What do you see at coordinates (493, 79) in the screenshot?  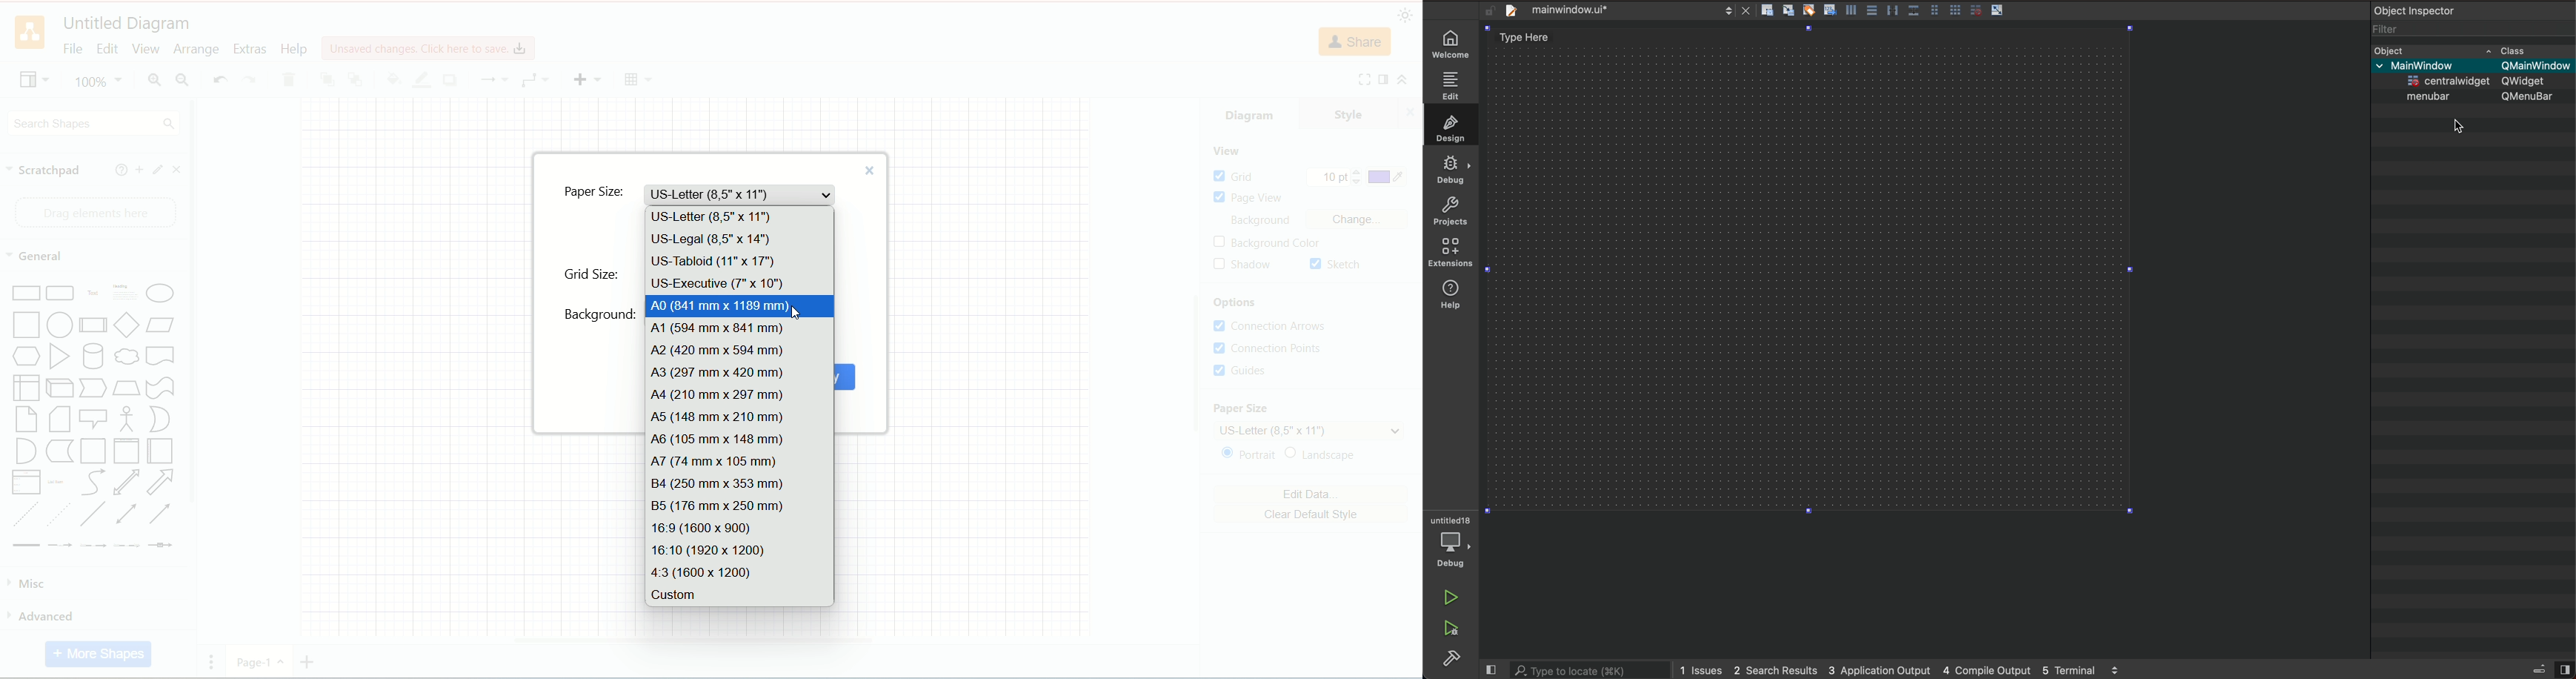 I see `waypoint` at bounding box center [493, 79].